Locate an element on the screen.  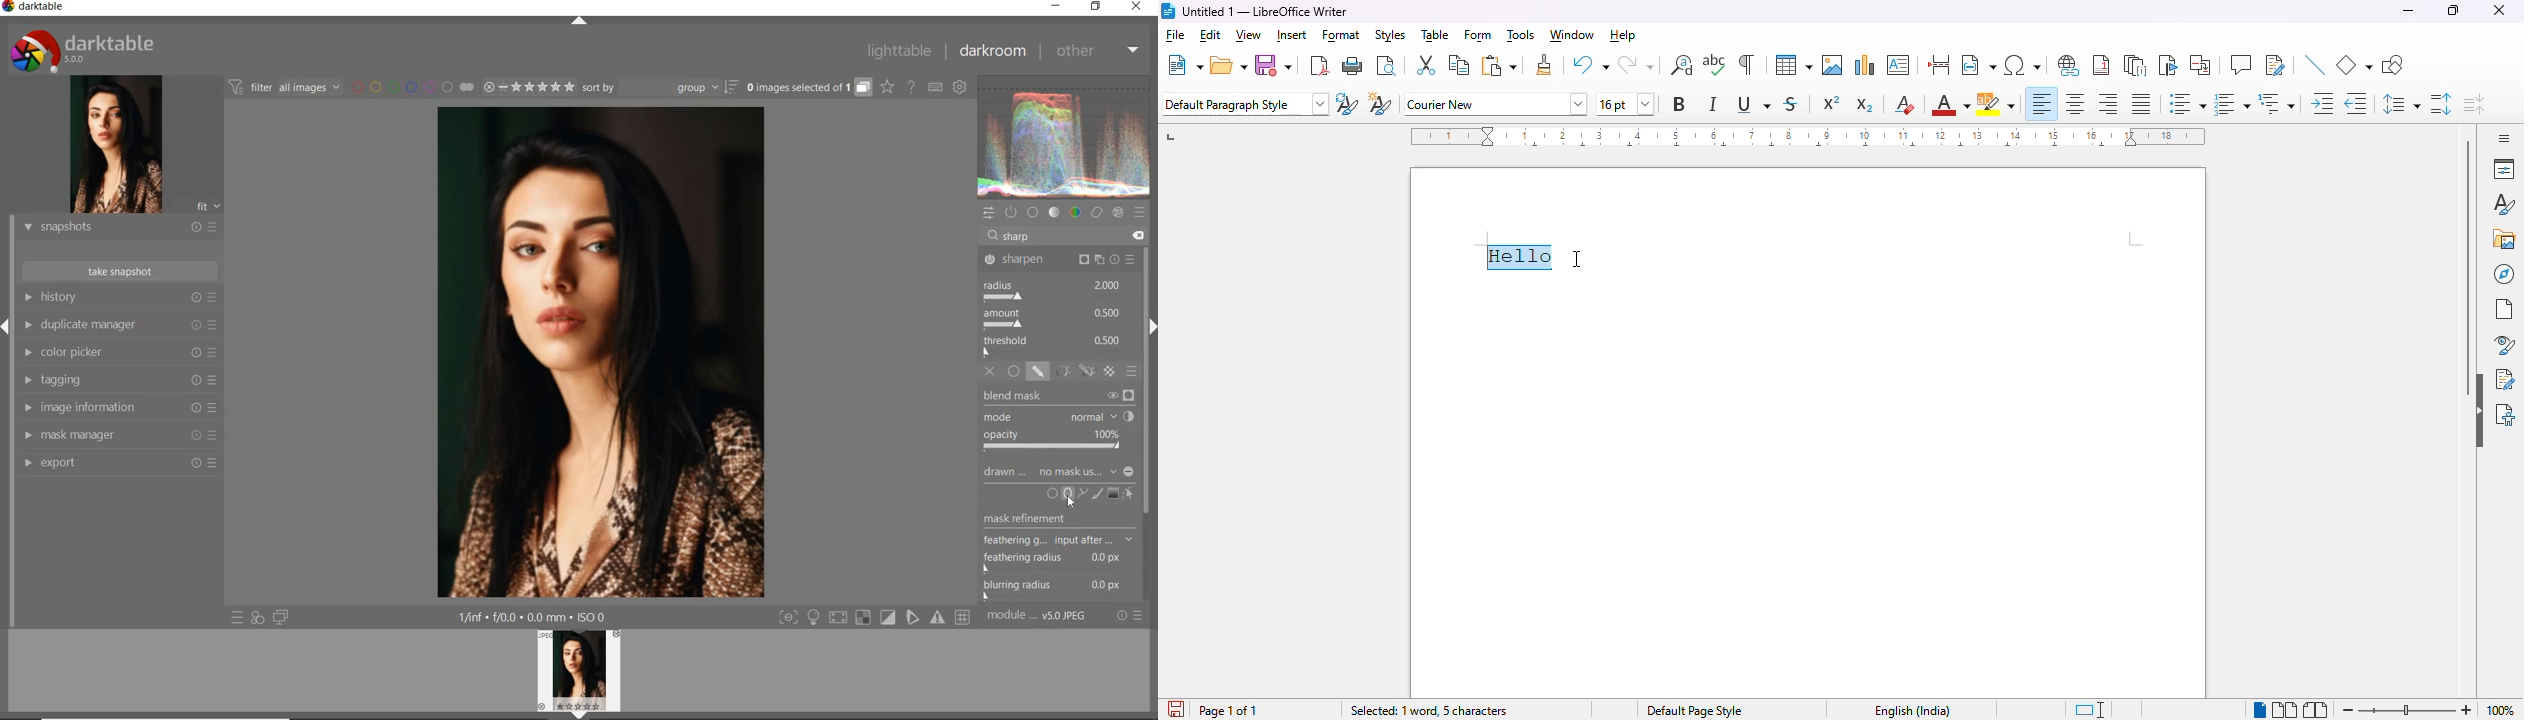
insert table is located at coordinates (1794, 64).